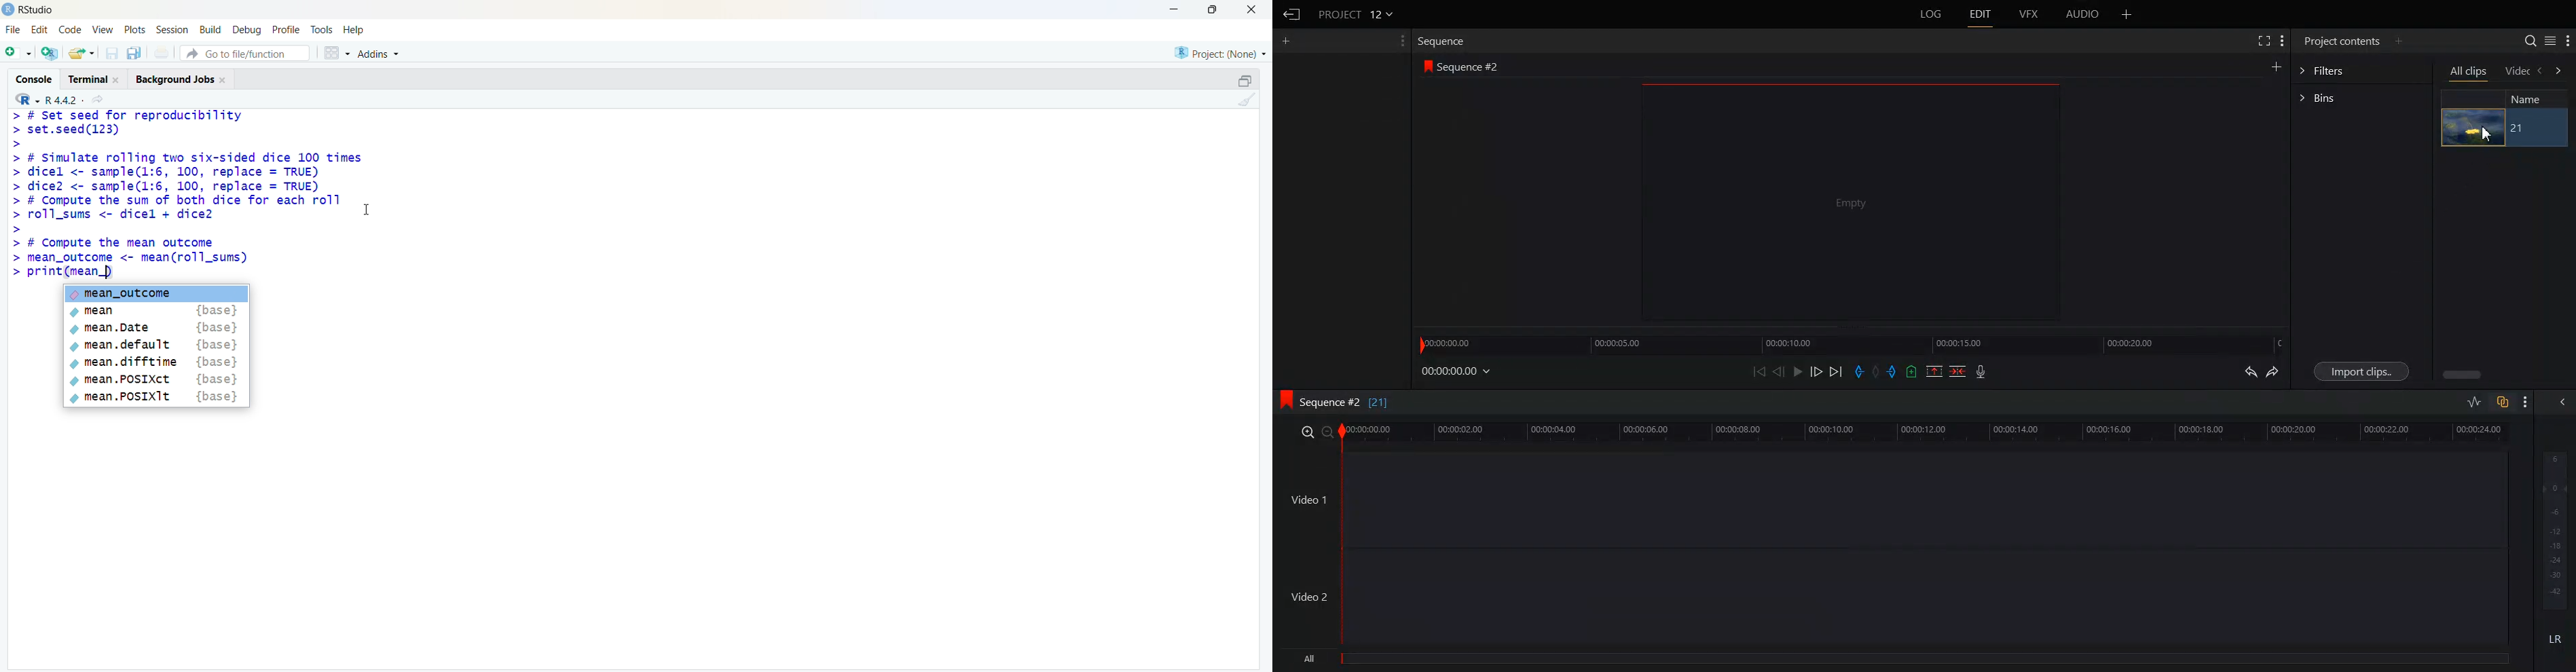 This screenshot has width=2576, height=672. I want to click on help, so click(355, 30).